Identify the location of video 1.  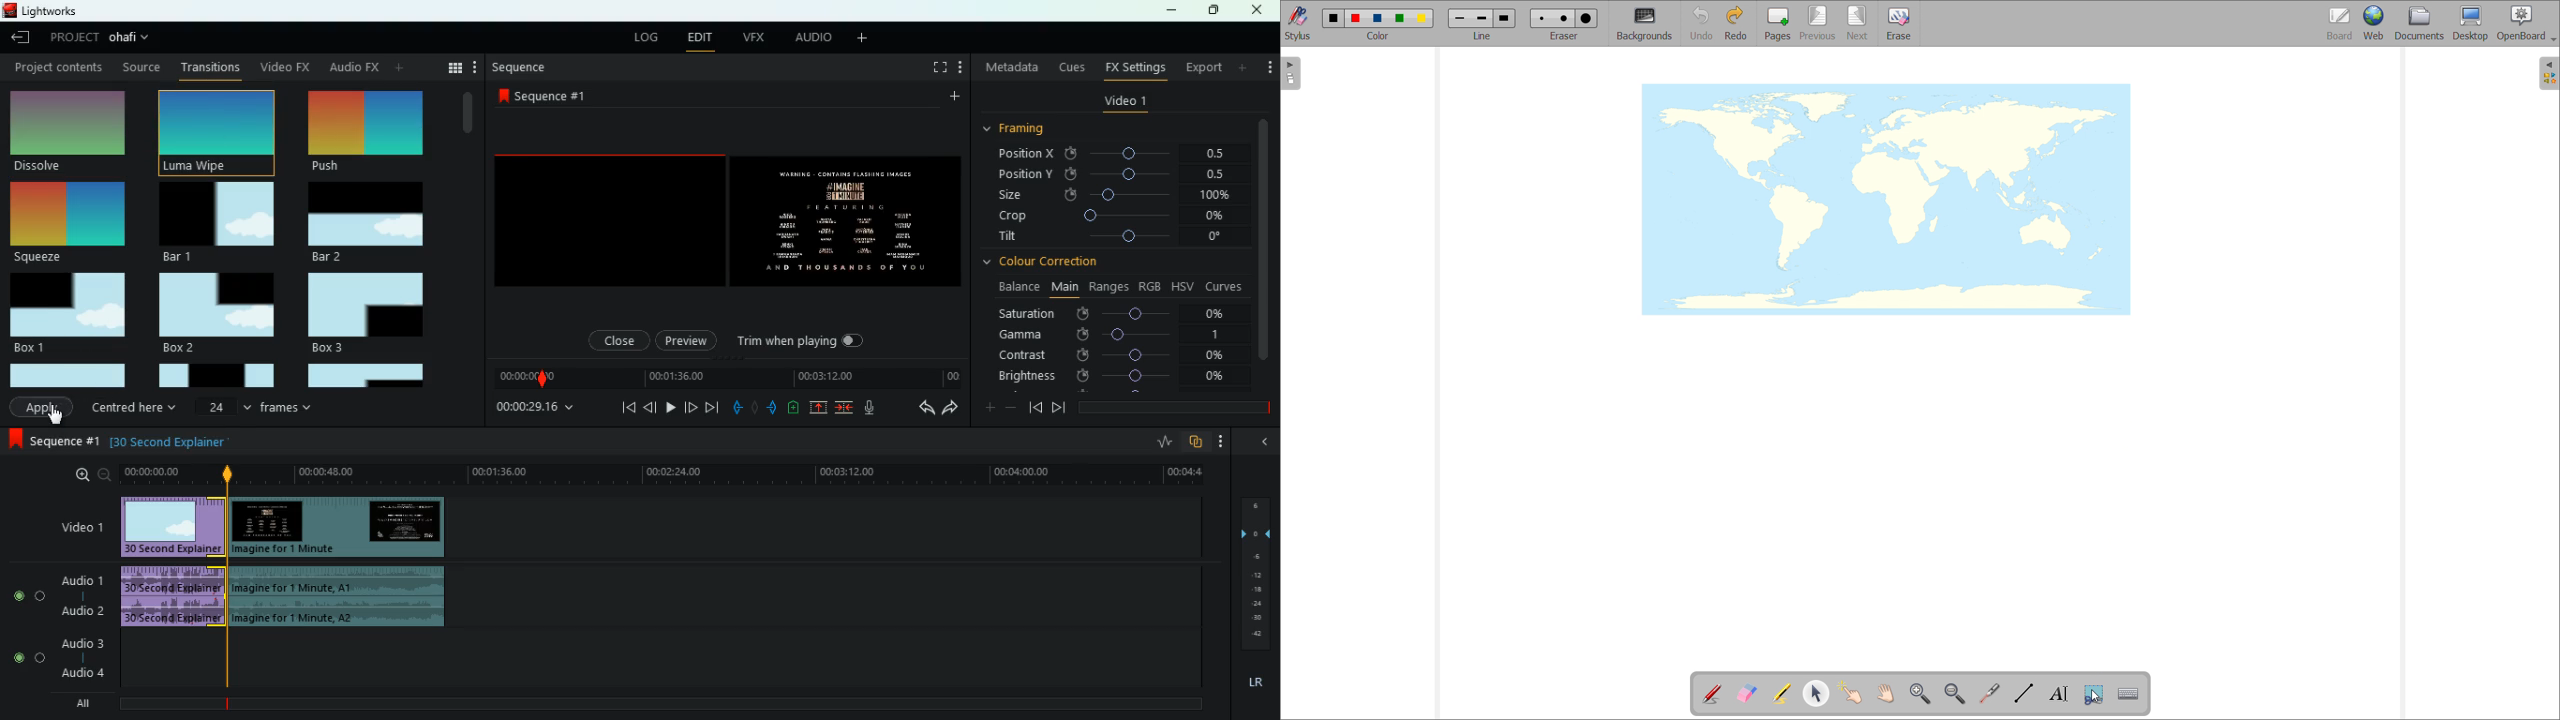
(1125, 104).